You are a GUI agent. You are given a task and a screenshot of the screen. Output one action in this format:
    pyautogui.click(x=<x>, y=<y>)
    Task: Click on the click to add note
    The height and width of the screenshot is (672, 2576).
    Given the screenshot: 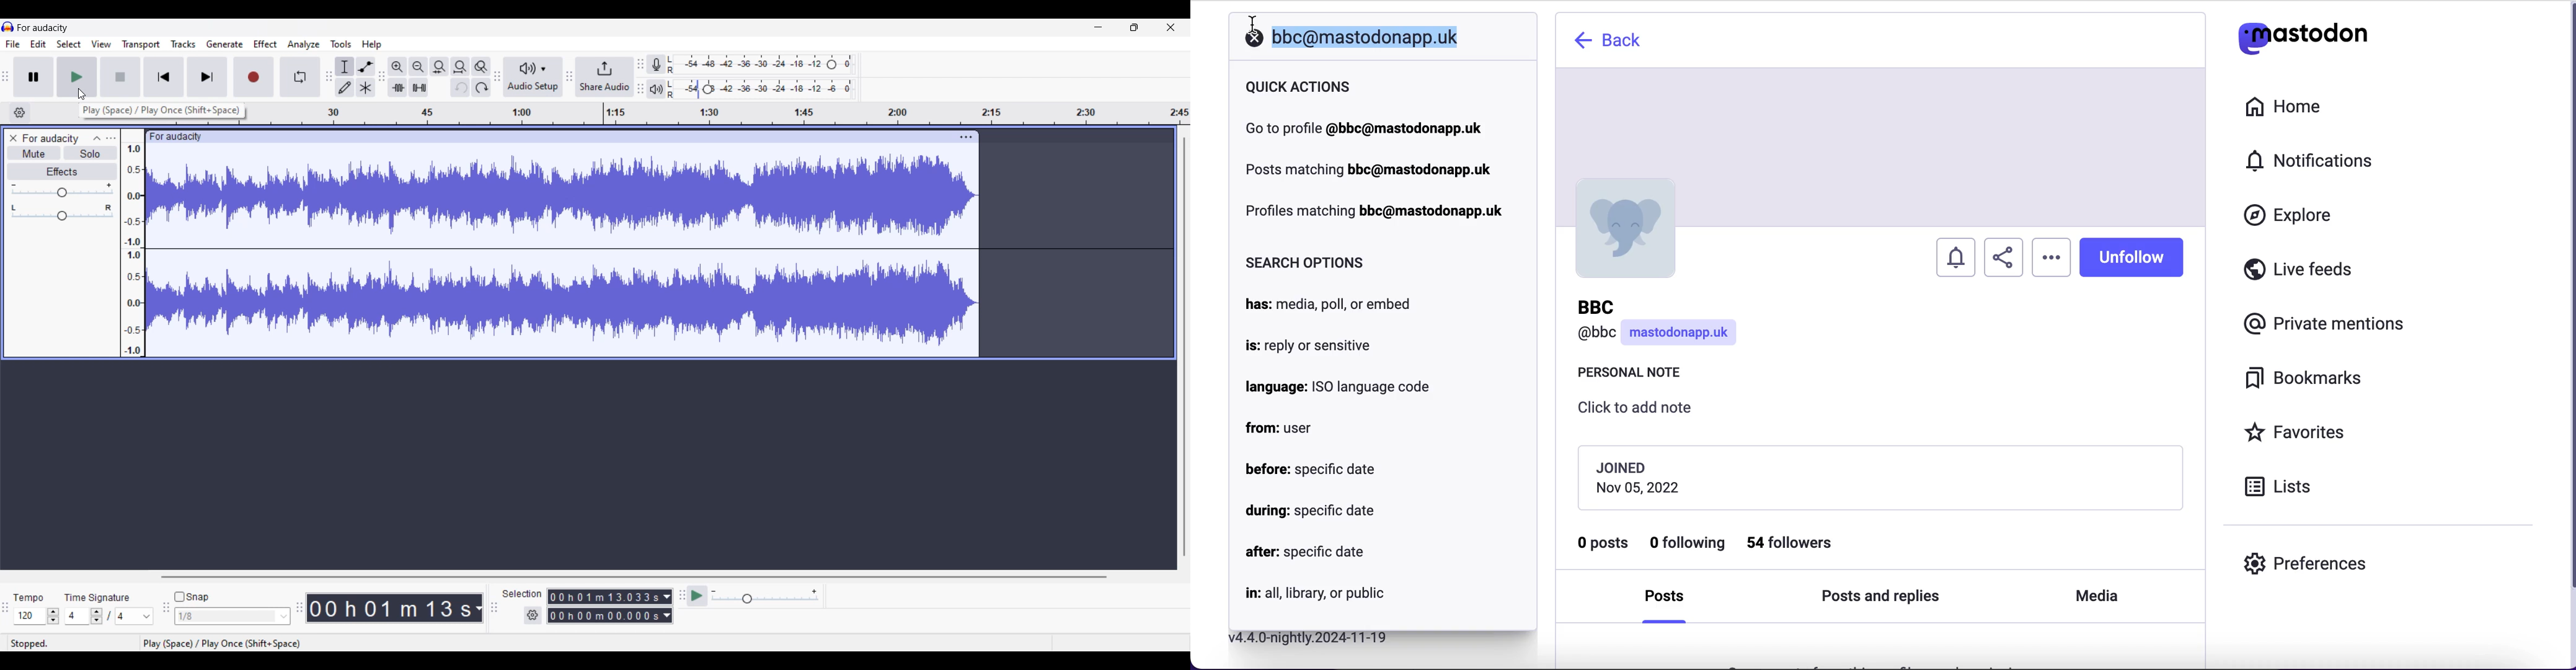 What is the action you would take?
    pyautogui.click(x=1644, y=412)
    